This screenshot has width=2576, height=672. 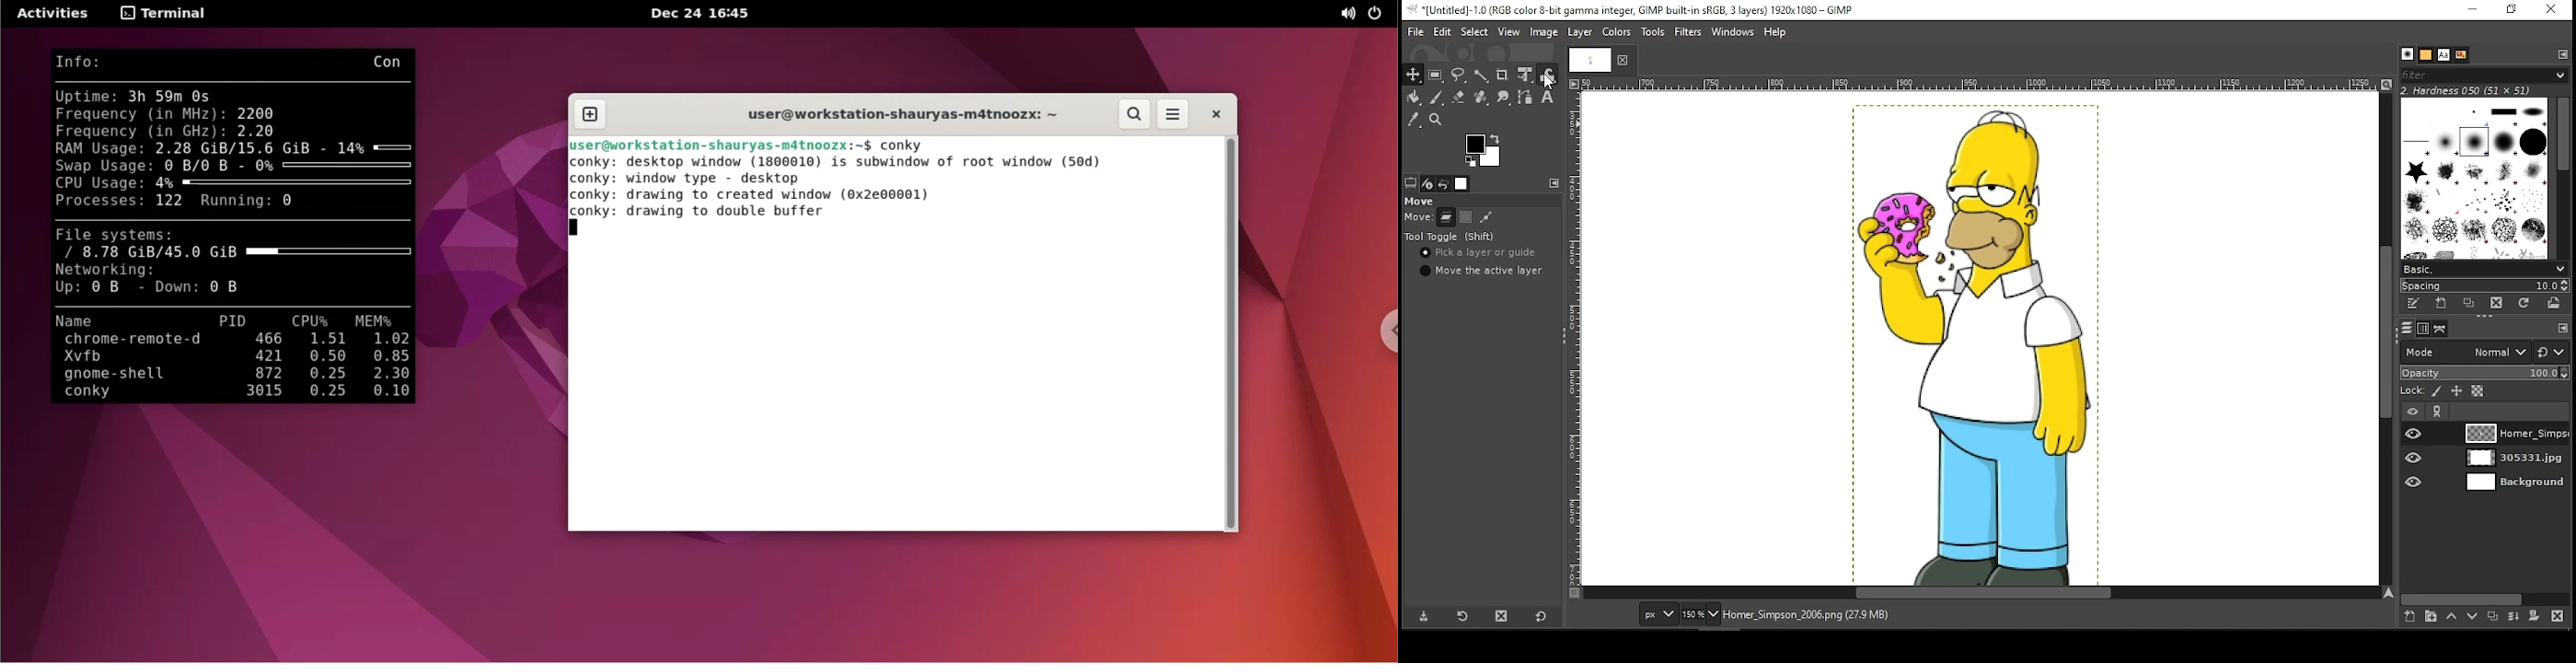 I want to click on create a new brush, so click(x=2443, y=304).